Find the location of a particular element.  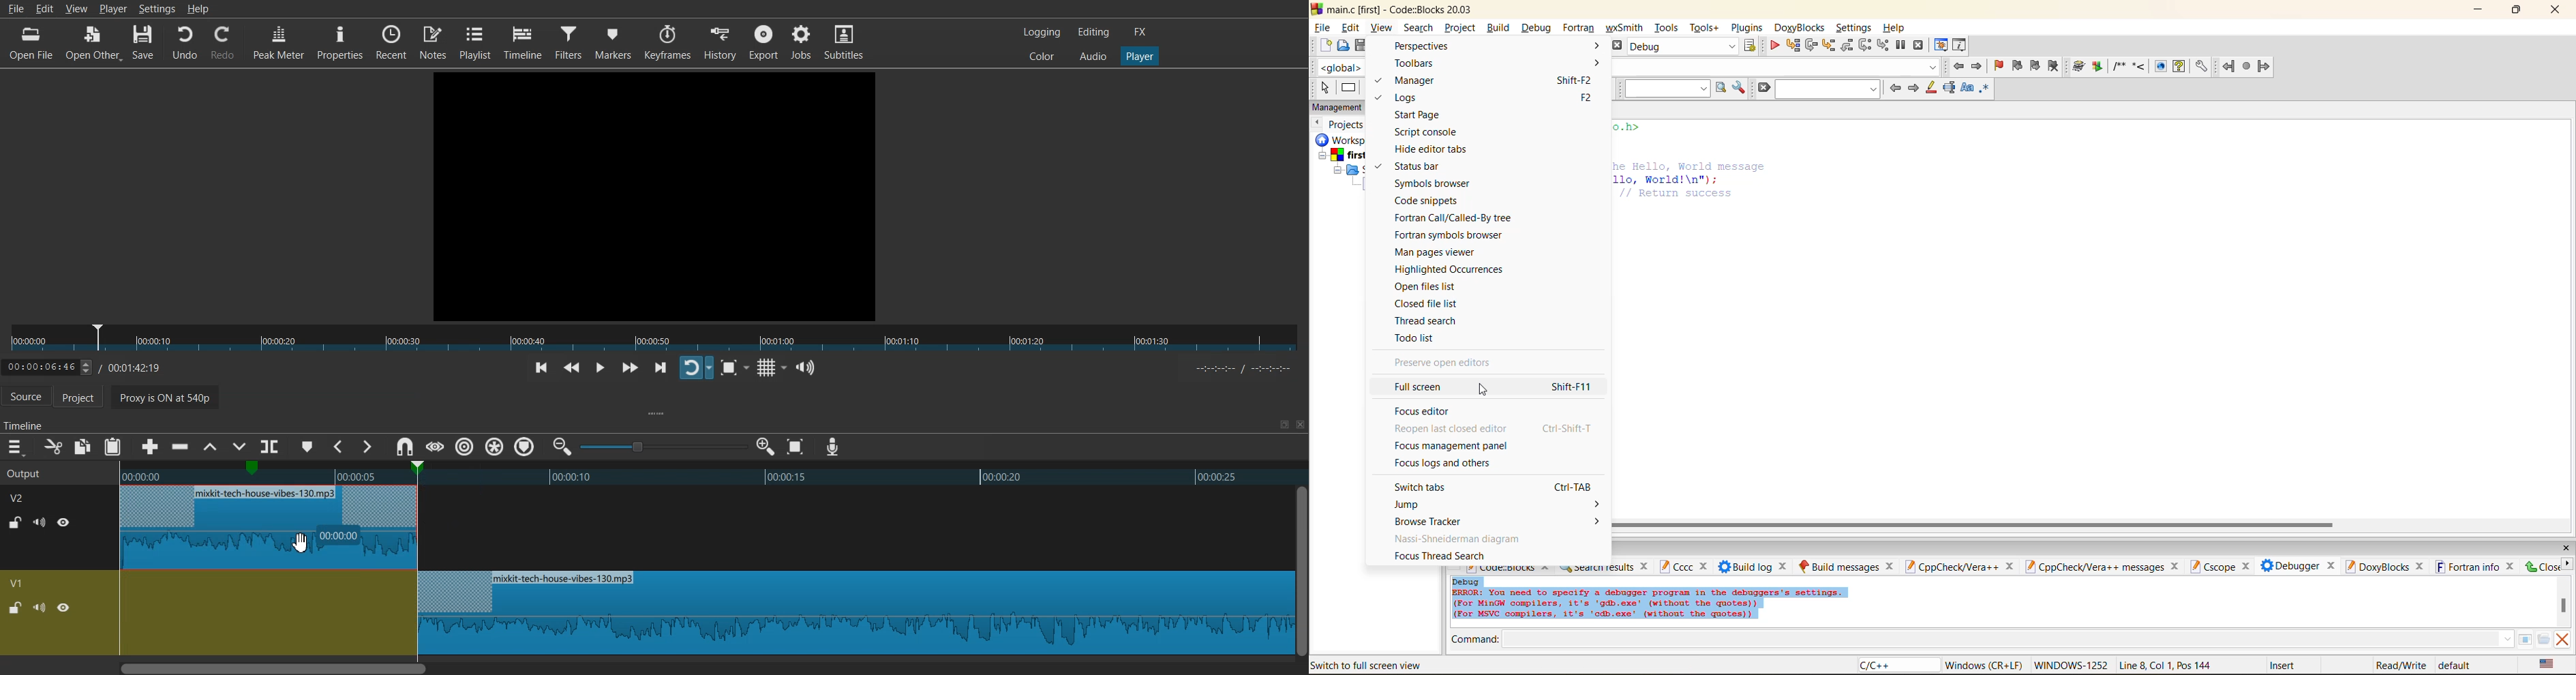

Export is located at coordinates (763, 42).